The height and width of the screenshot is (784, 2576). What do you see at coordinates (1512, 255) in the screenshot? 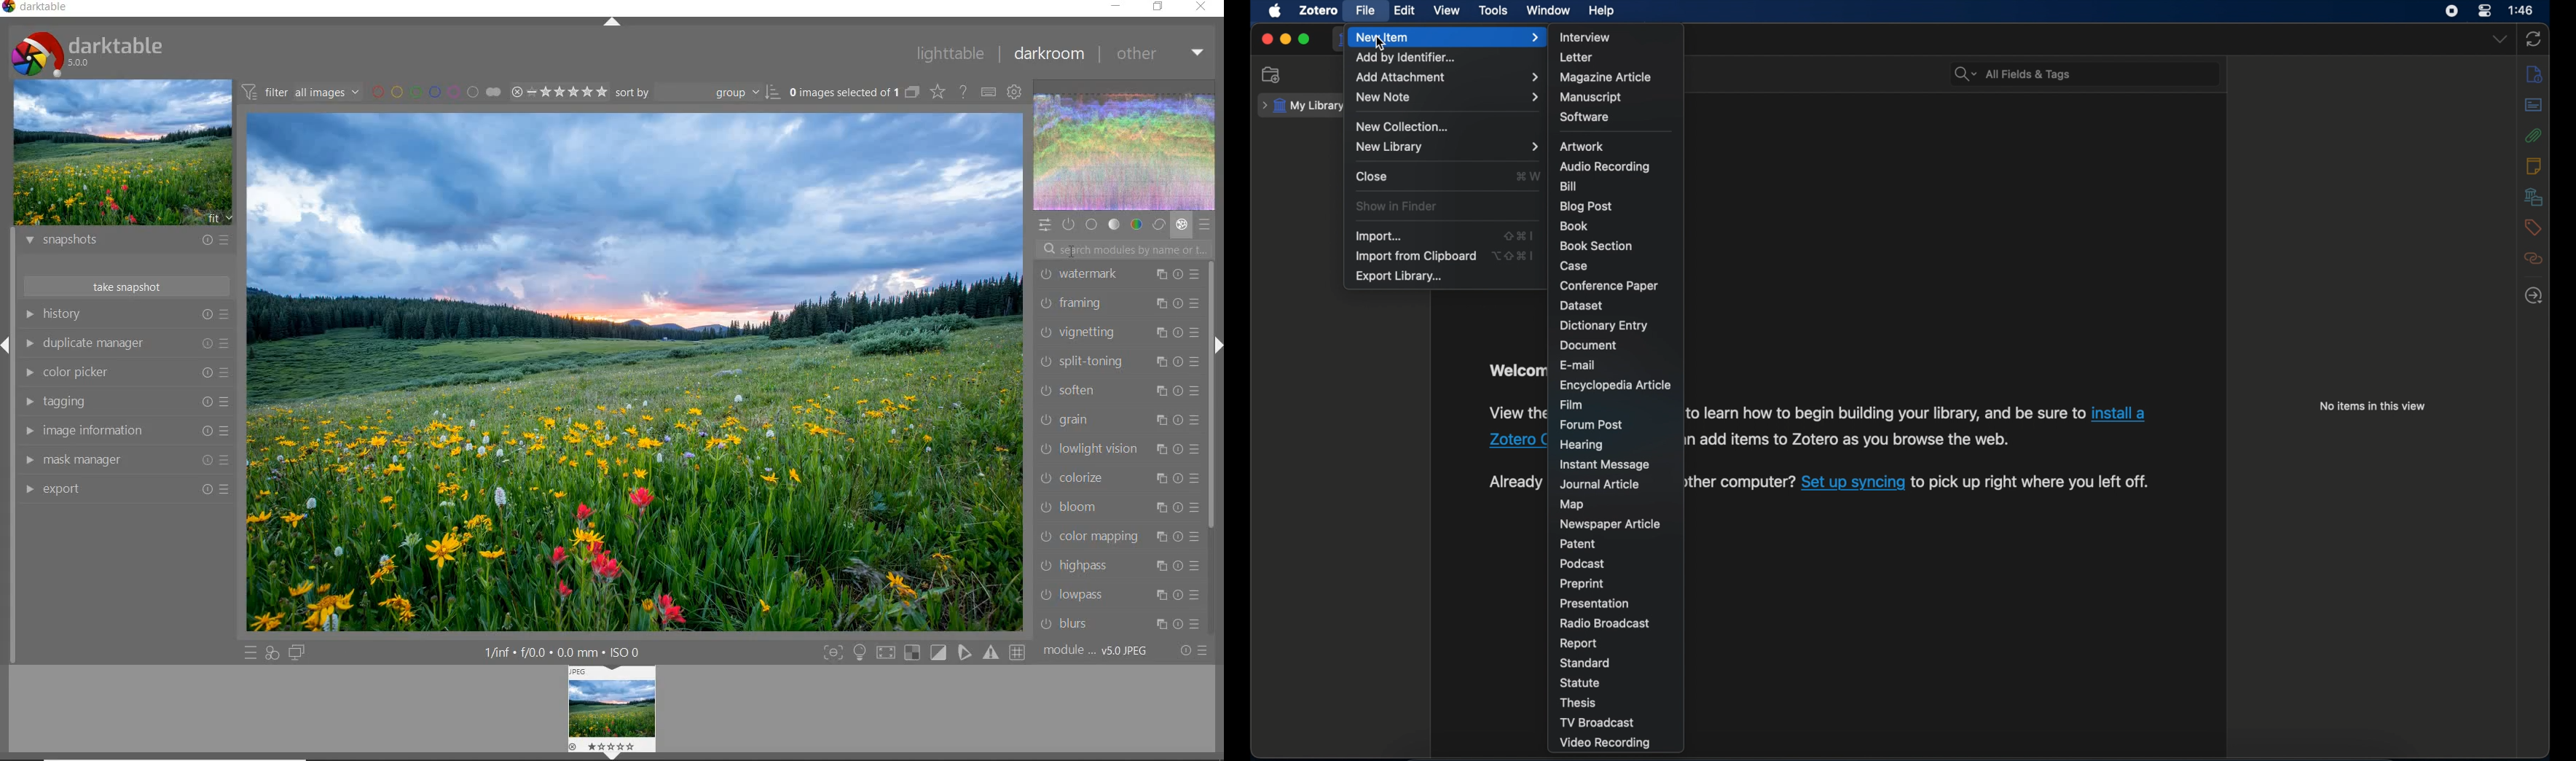
I see `option + shift + command + I` at bounding box center [1512, 255].